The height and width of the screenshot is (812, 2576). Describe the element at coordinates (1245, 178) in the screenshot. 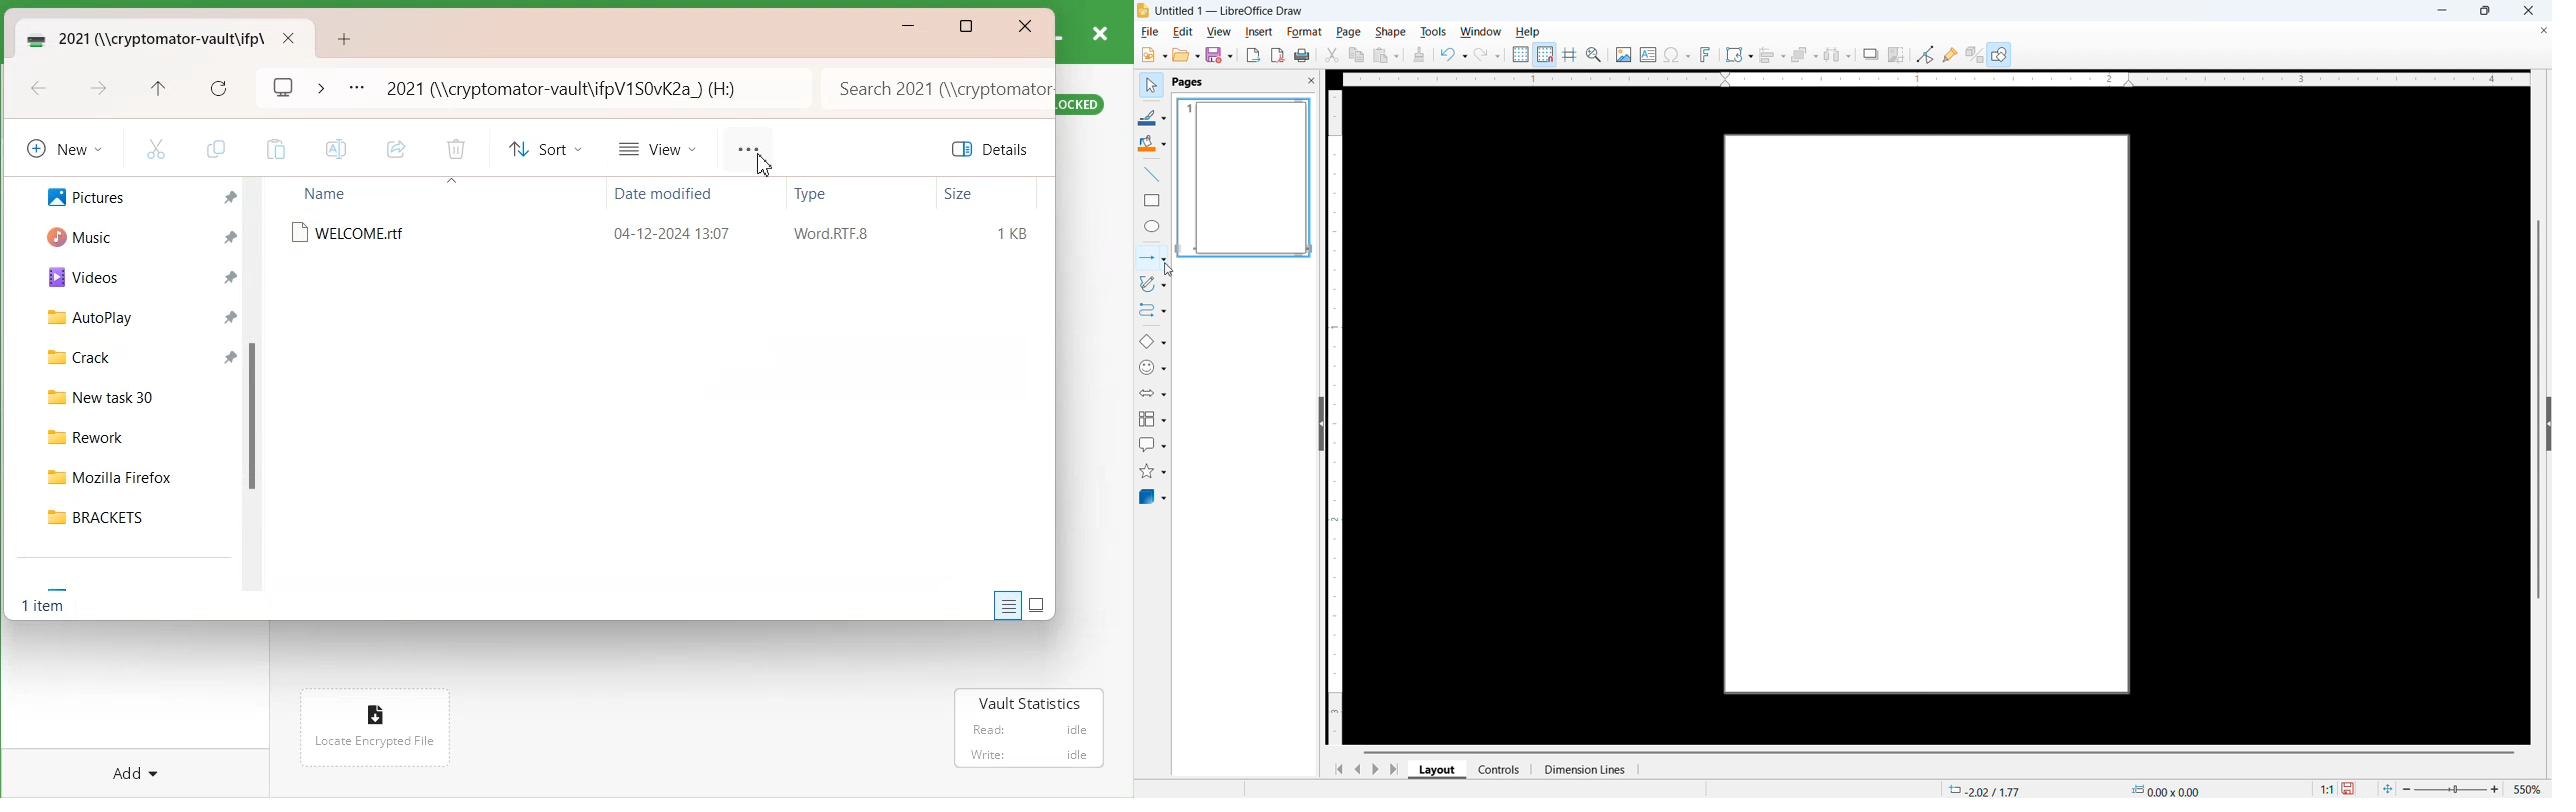

I see `Page display ` at that location.